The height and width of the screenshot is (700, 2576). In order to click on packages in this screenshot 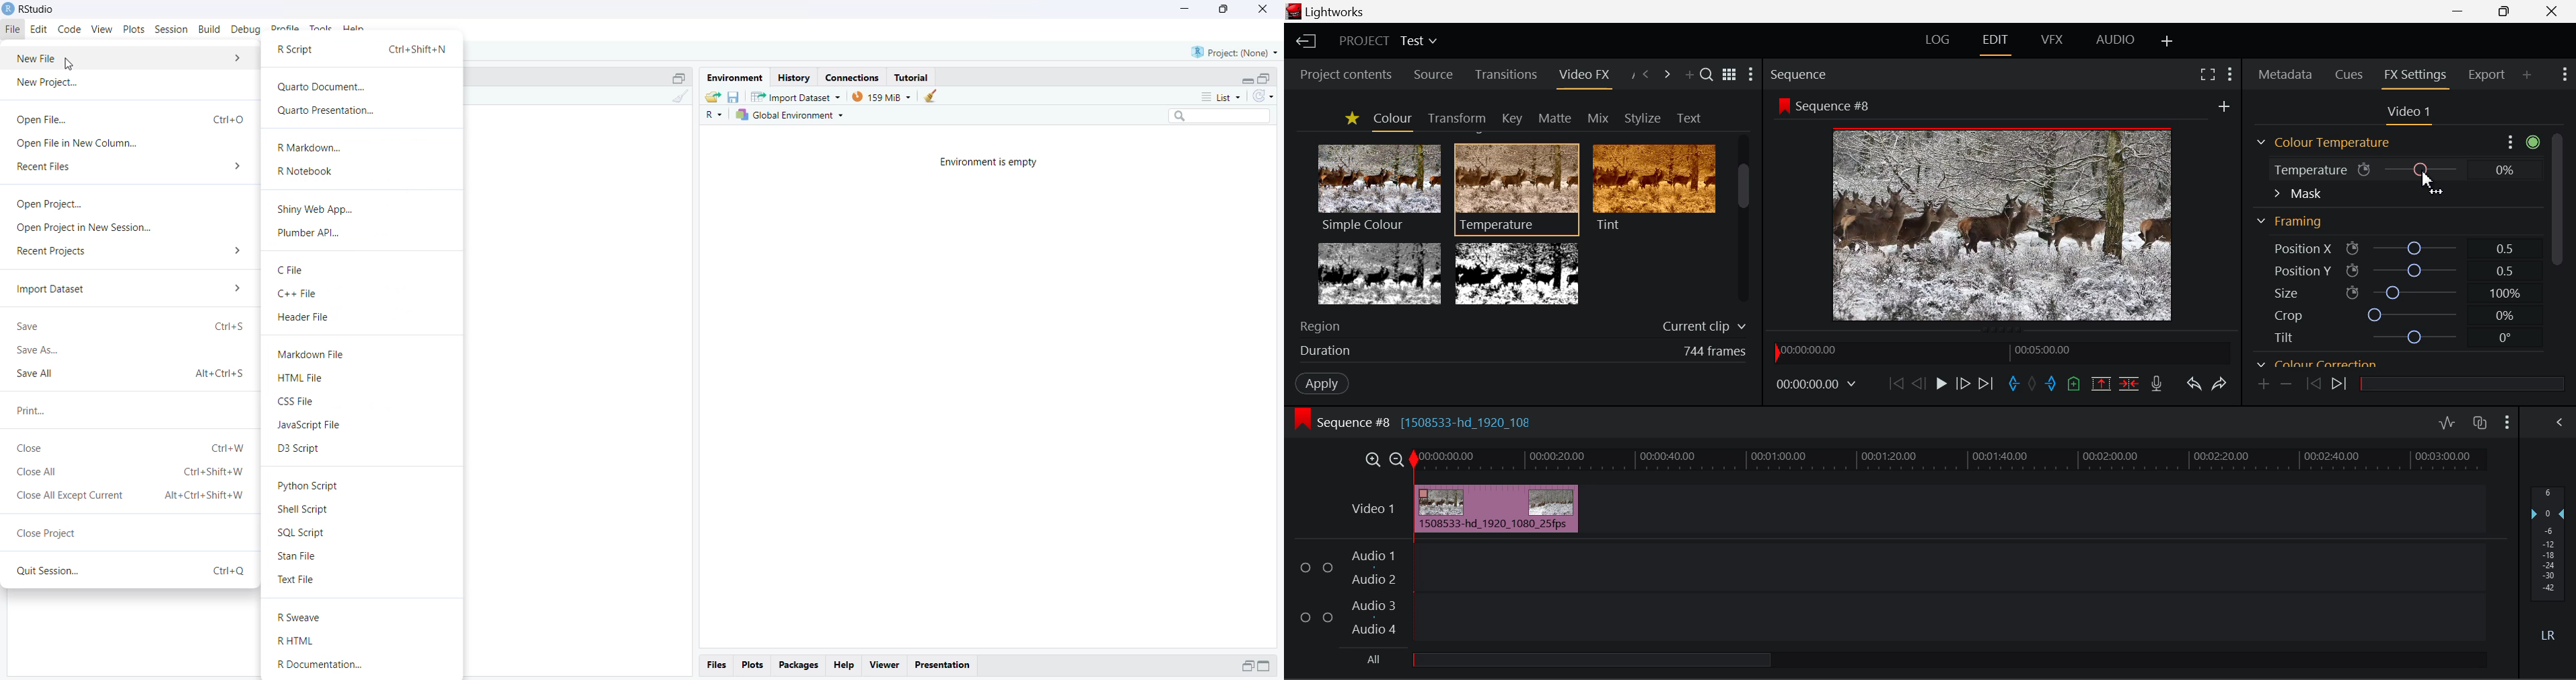, I will do `click(799, 665)`.